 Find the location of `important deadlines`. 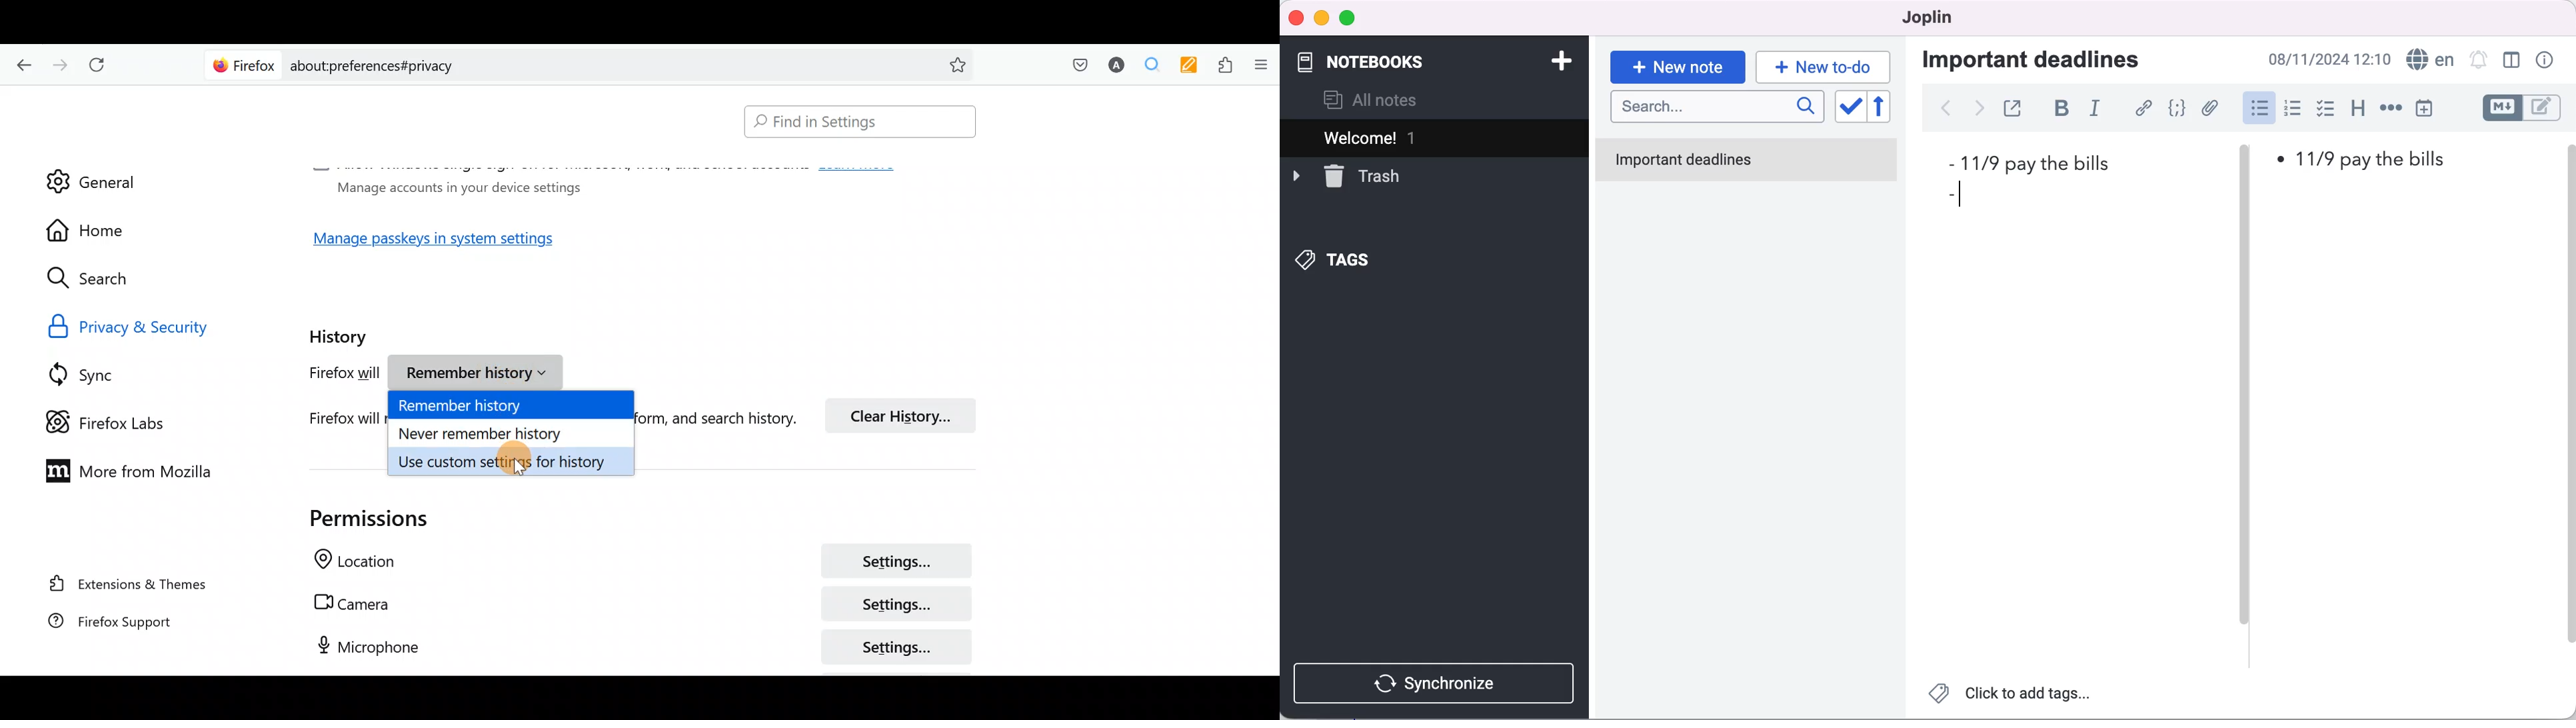

important deadlines is located at coordinates (2044, 62).